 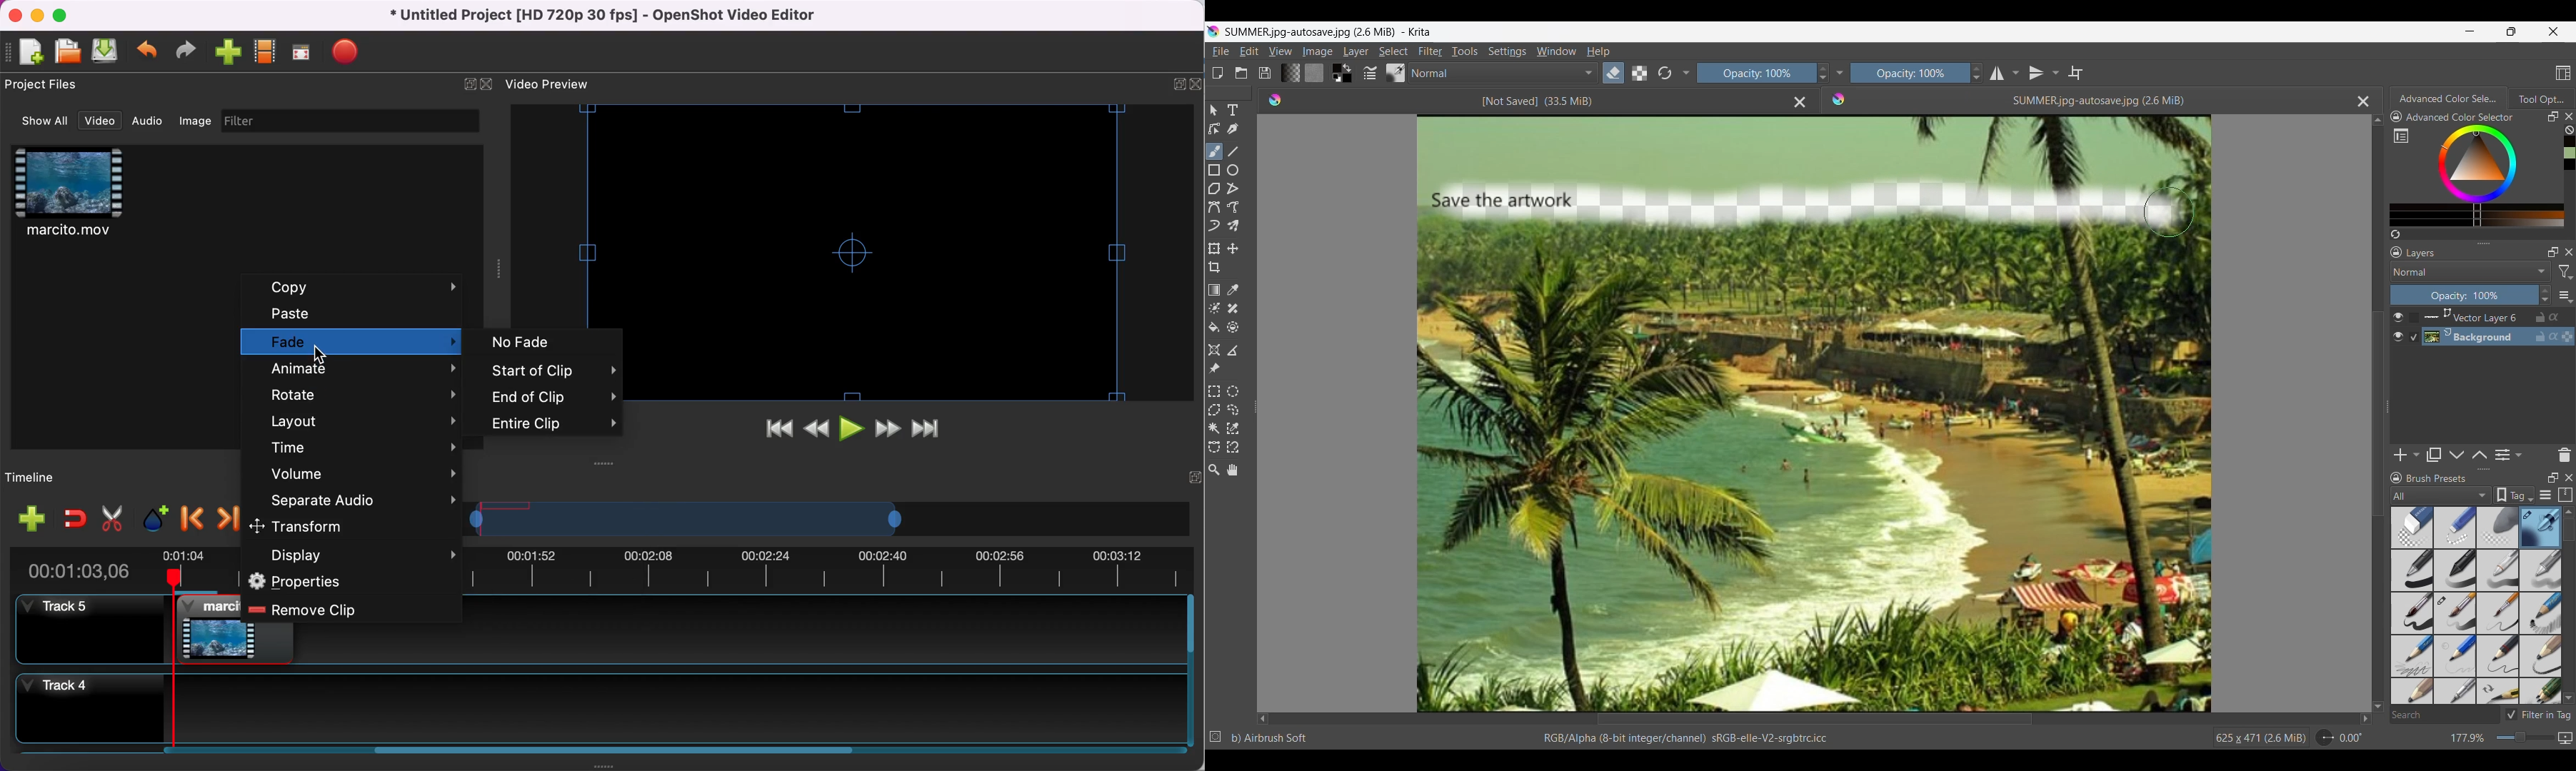 I want to click on Edit shapes tool, so click(x=1215, y=128).